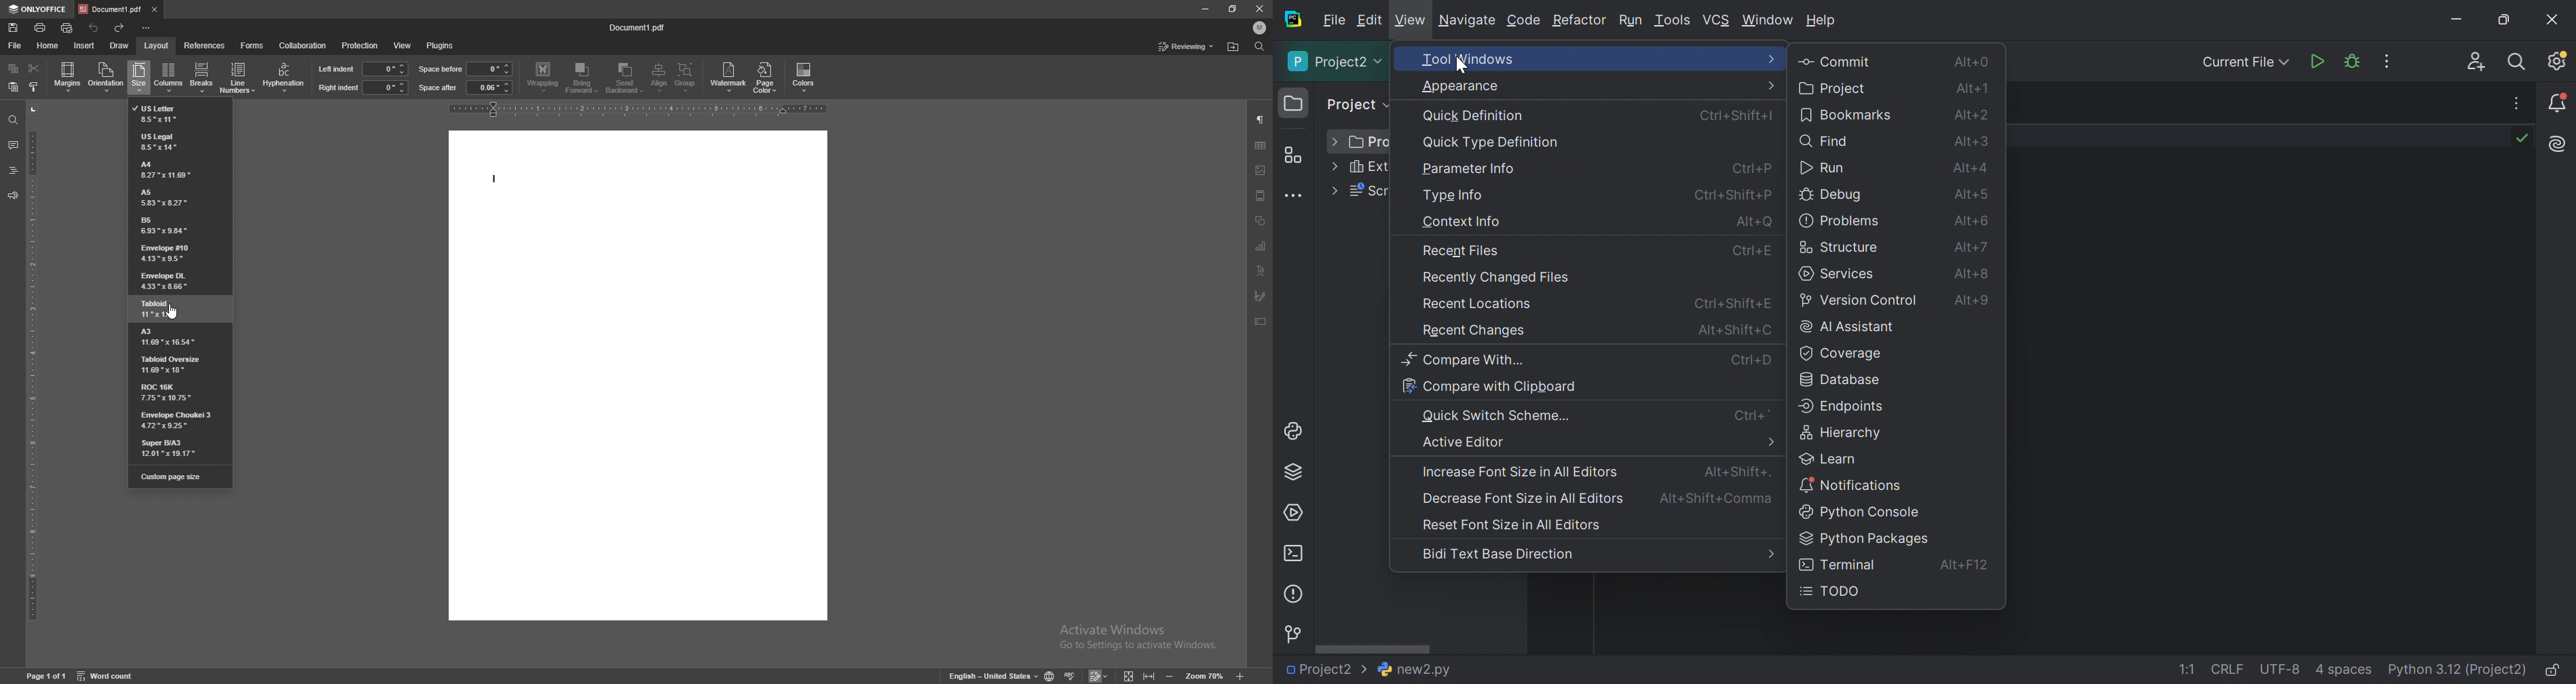 This screenshot has width=2576, height=700. I want to click on Alt+0, so click(1973, 61).